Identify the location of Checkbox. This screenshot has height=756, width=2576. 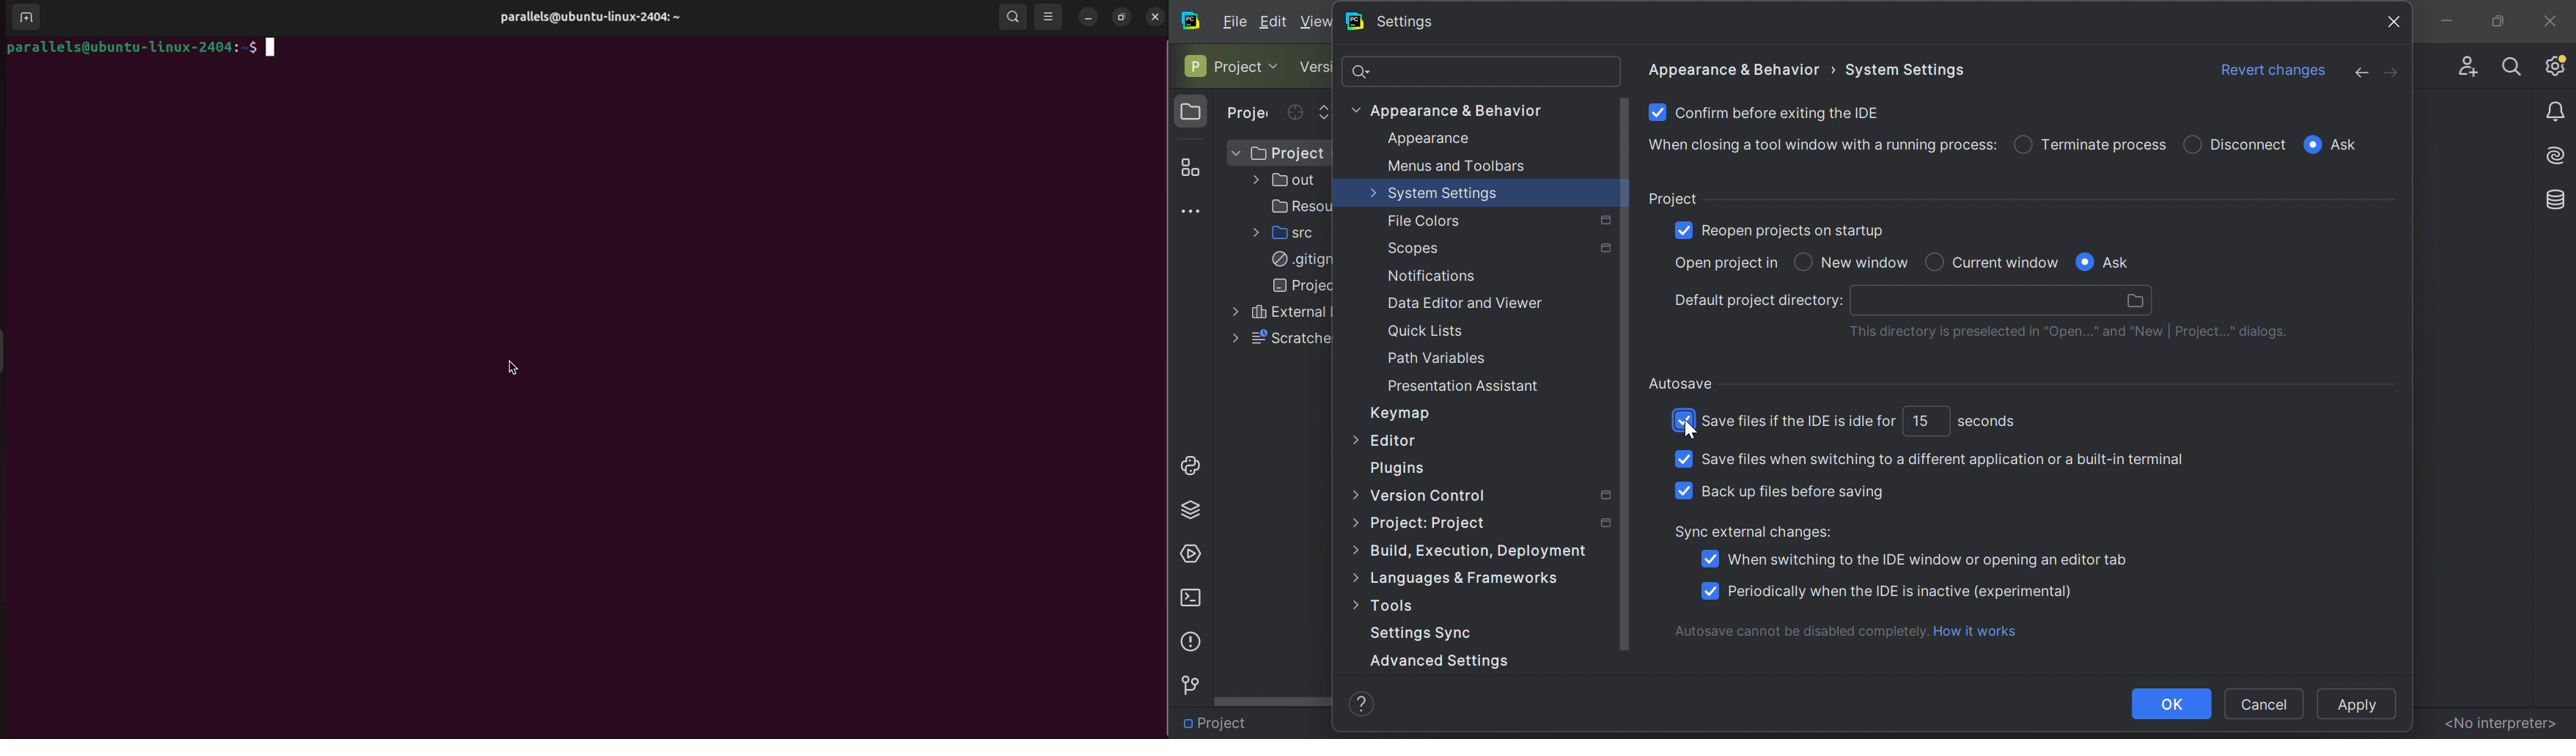
(1933, 261).